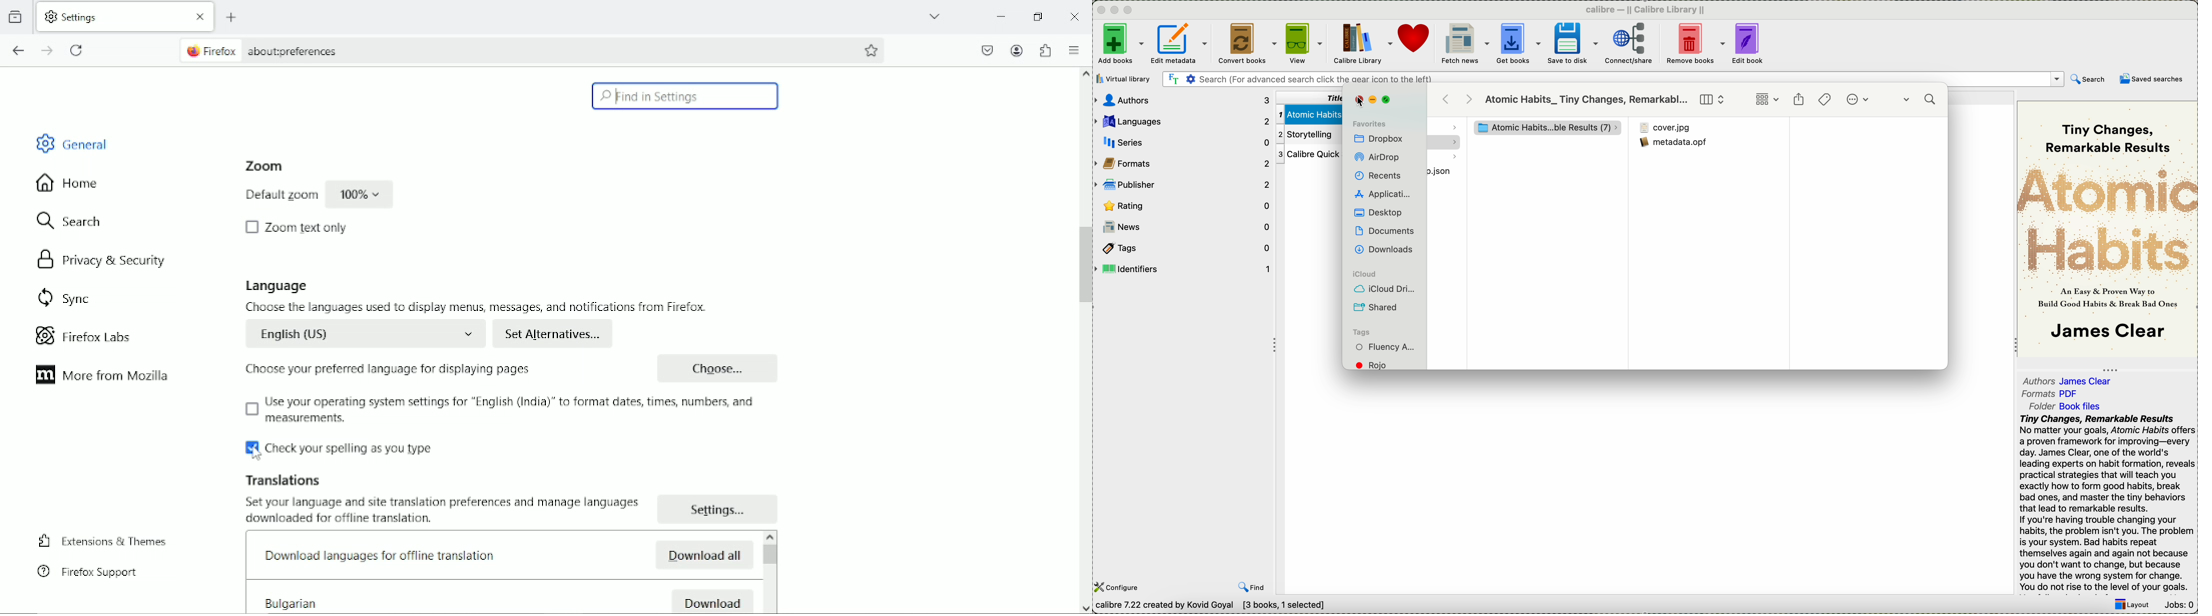  I want to click on icloud, so click(1367, 275).